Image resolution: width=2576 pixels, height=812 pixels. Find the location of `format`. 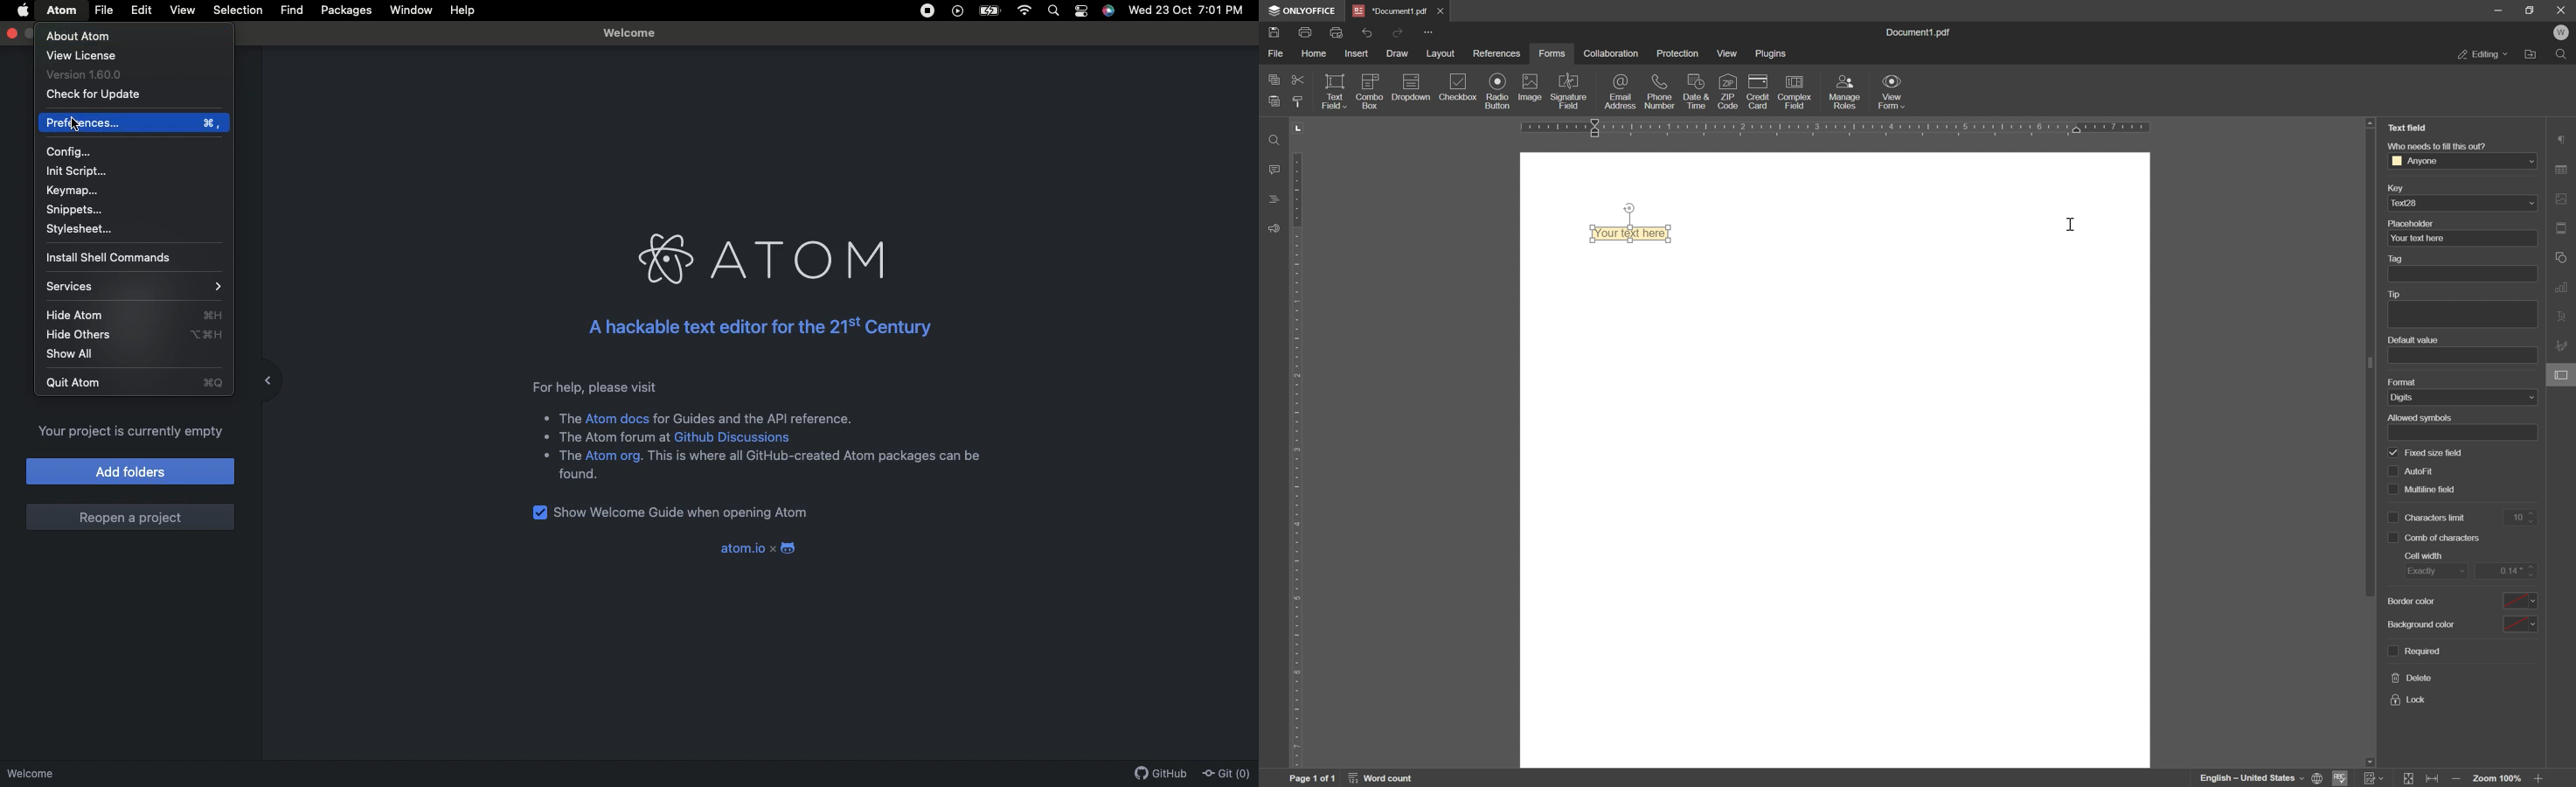

format is located at coordinates (2401, 382).